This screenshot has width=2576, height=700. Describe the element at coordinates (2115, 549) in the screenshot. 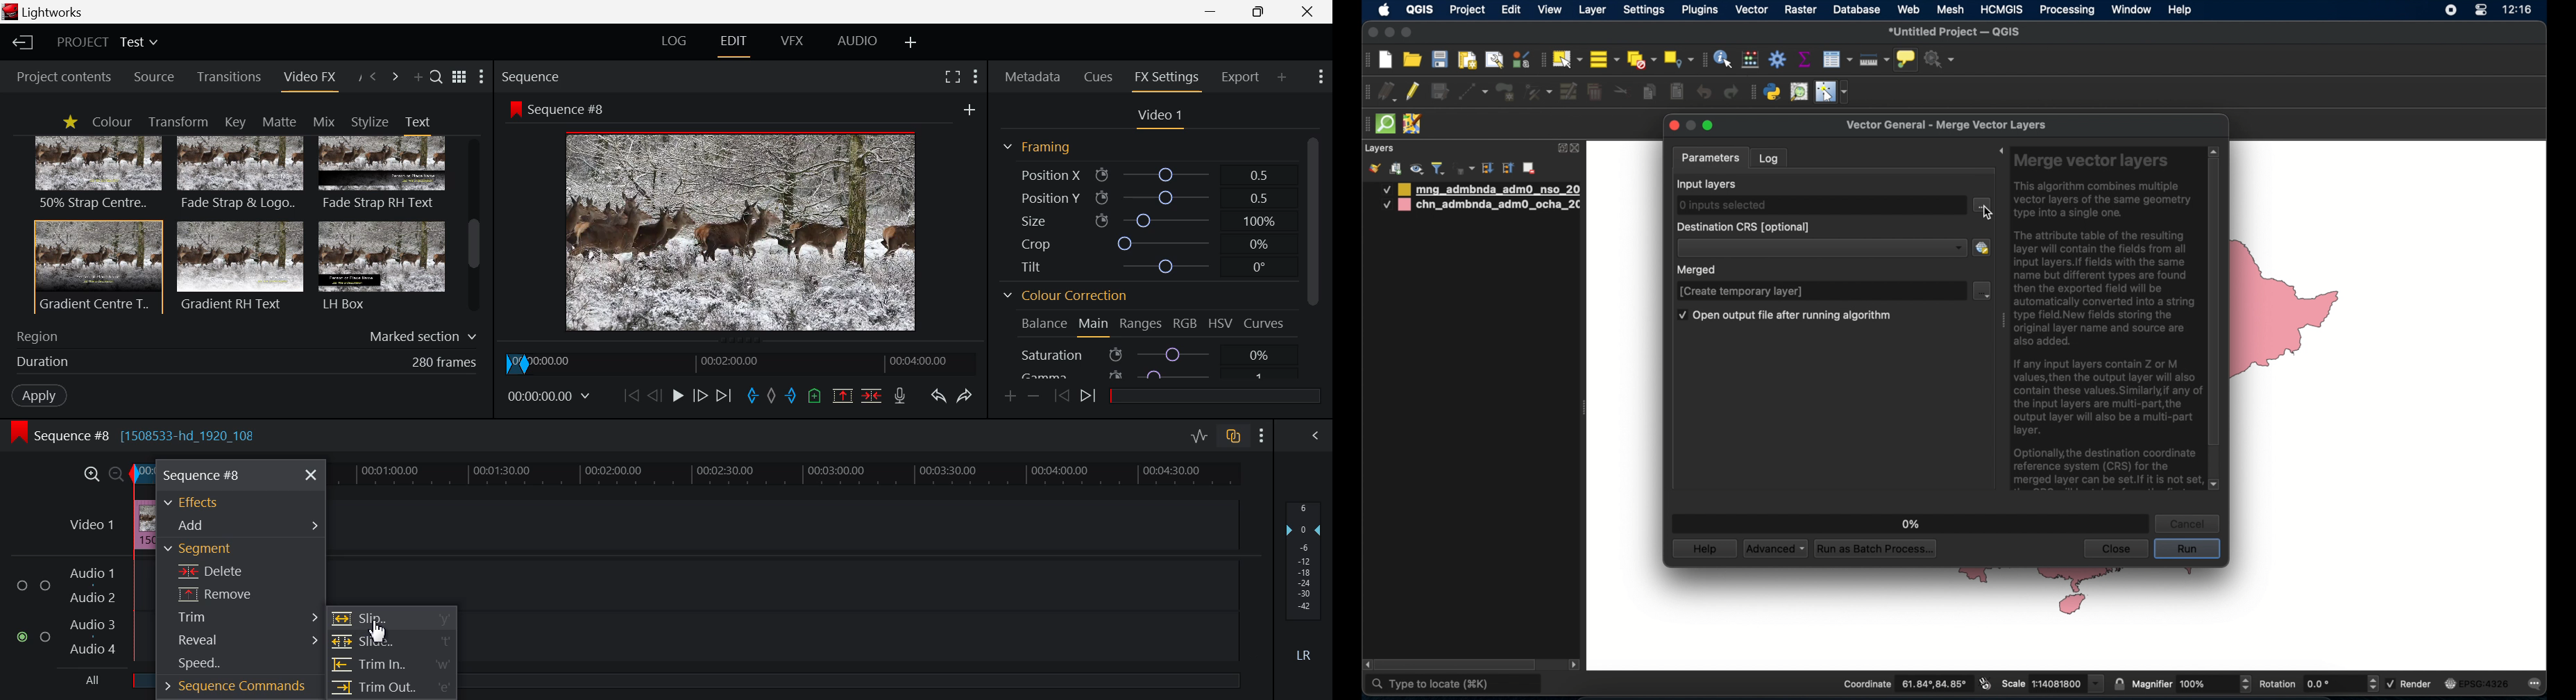

I see `close` at that location.